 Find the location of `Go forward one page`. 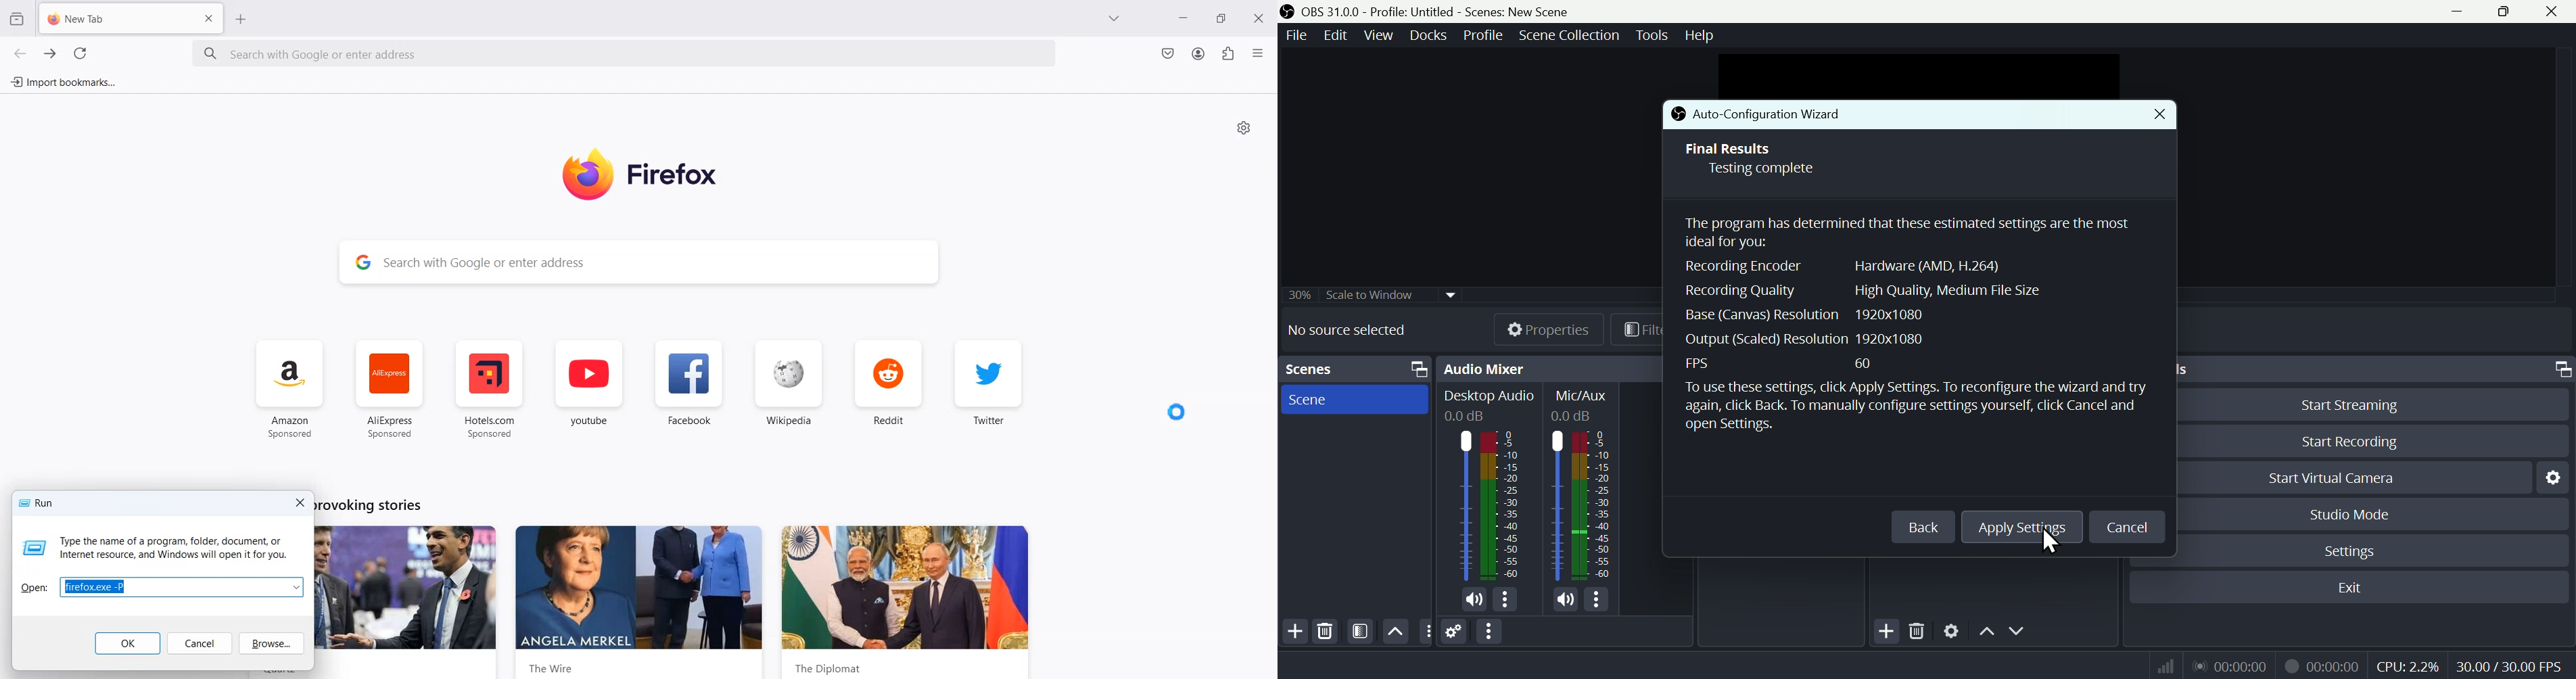

Go forward one page is located at coordinates (49, 53).